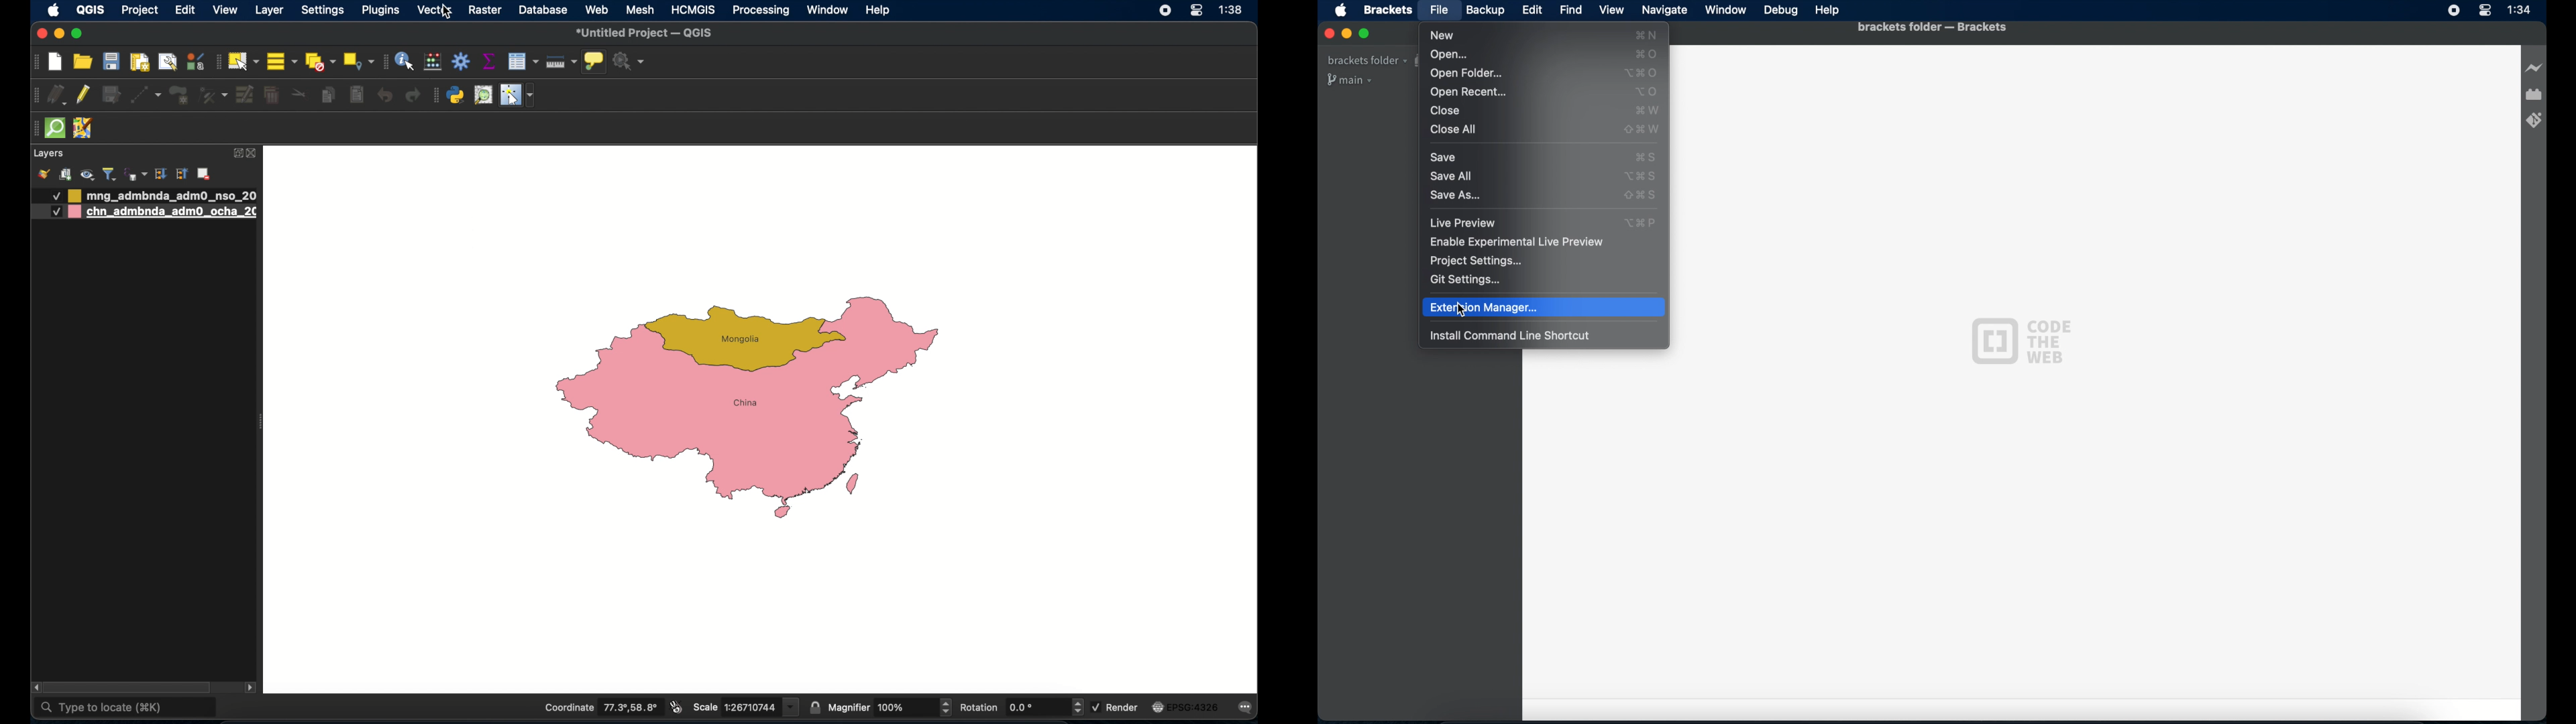  I want to click on Backup, so click(1487, 11).